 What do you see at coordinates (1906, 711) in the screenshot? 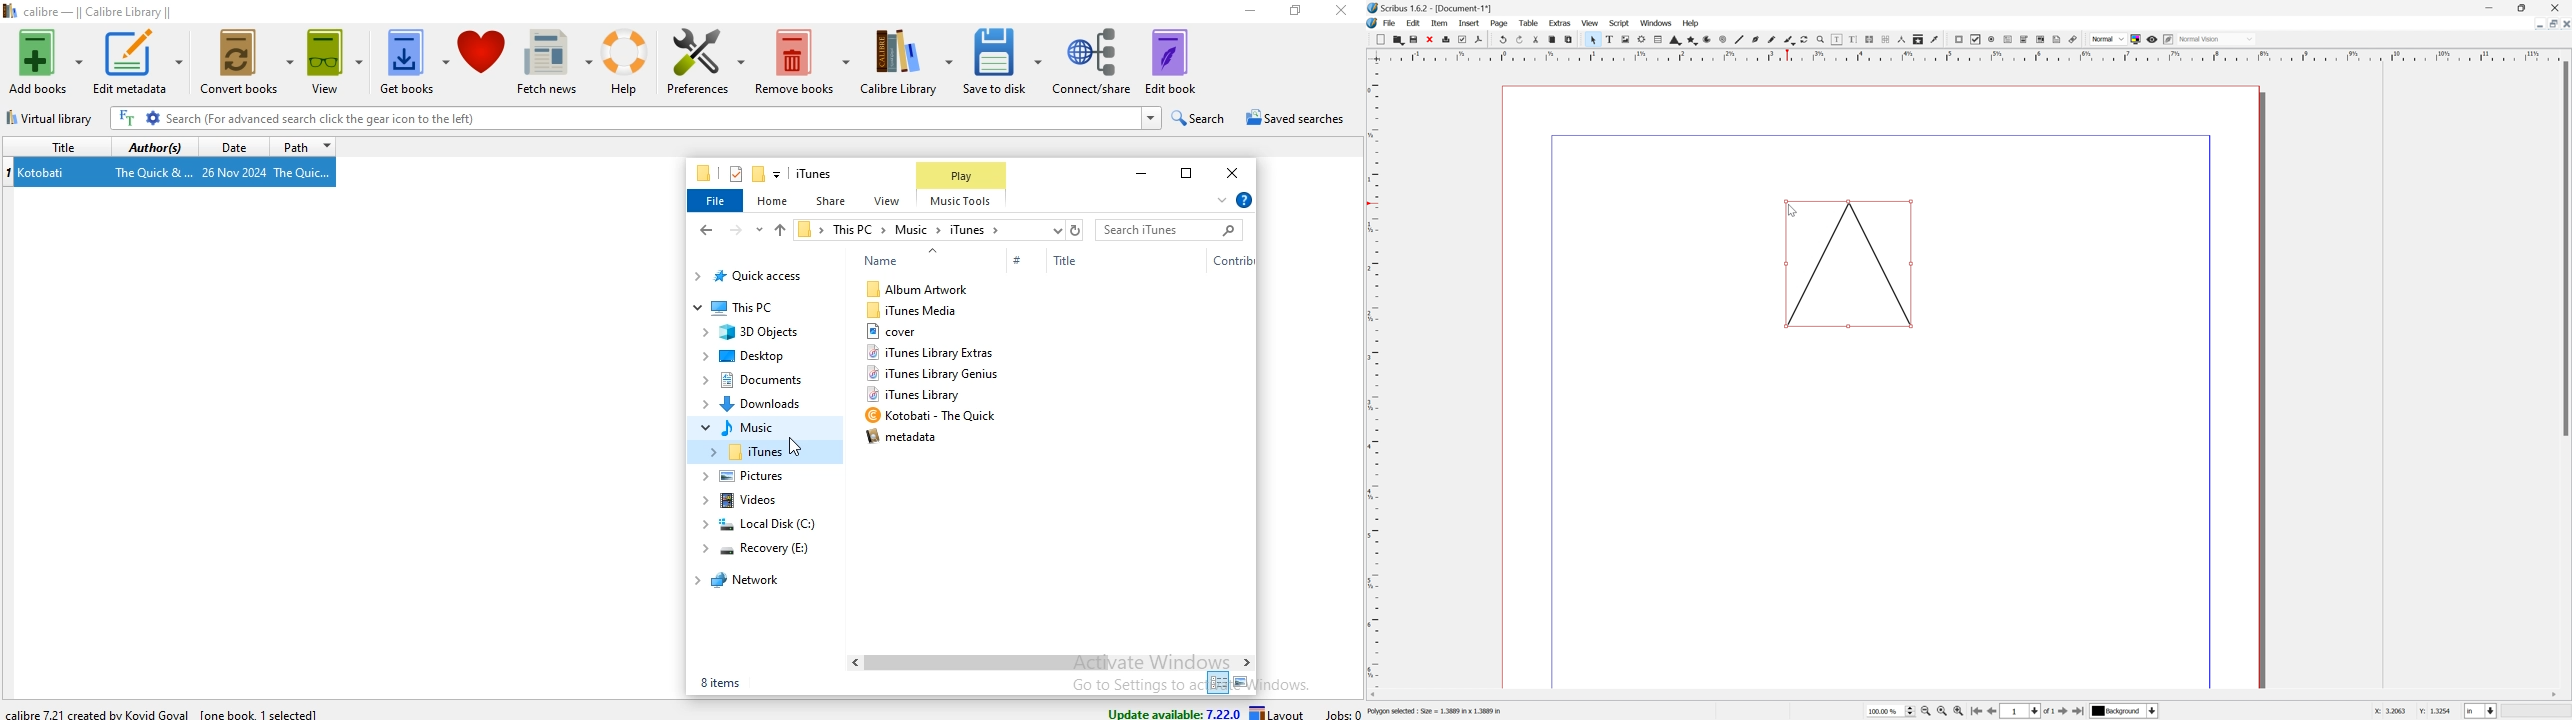
I see `Slider` at bounding box center [1906, 711].